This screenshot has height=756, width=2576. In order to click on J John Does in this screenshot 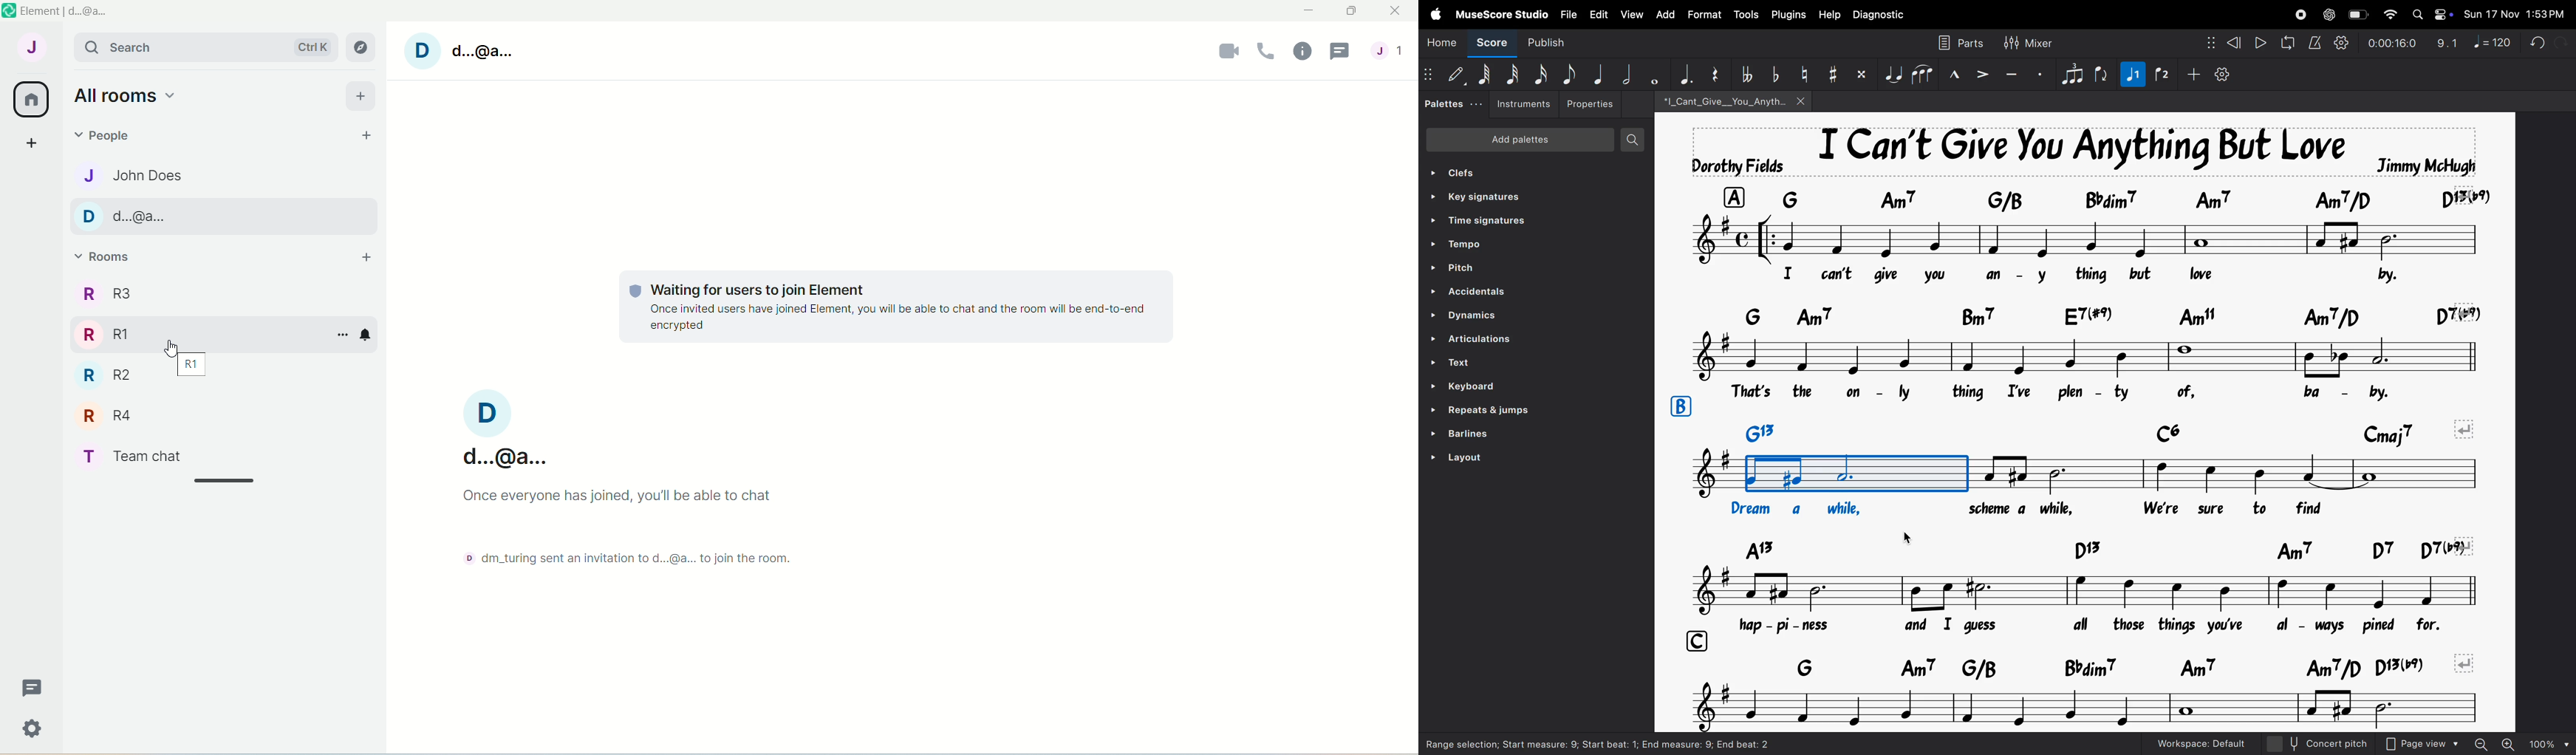, I will do `click(125, 177)`.